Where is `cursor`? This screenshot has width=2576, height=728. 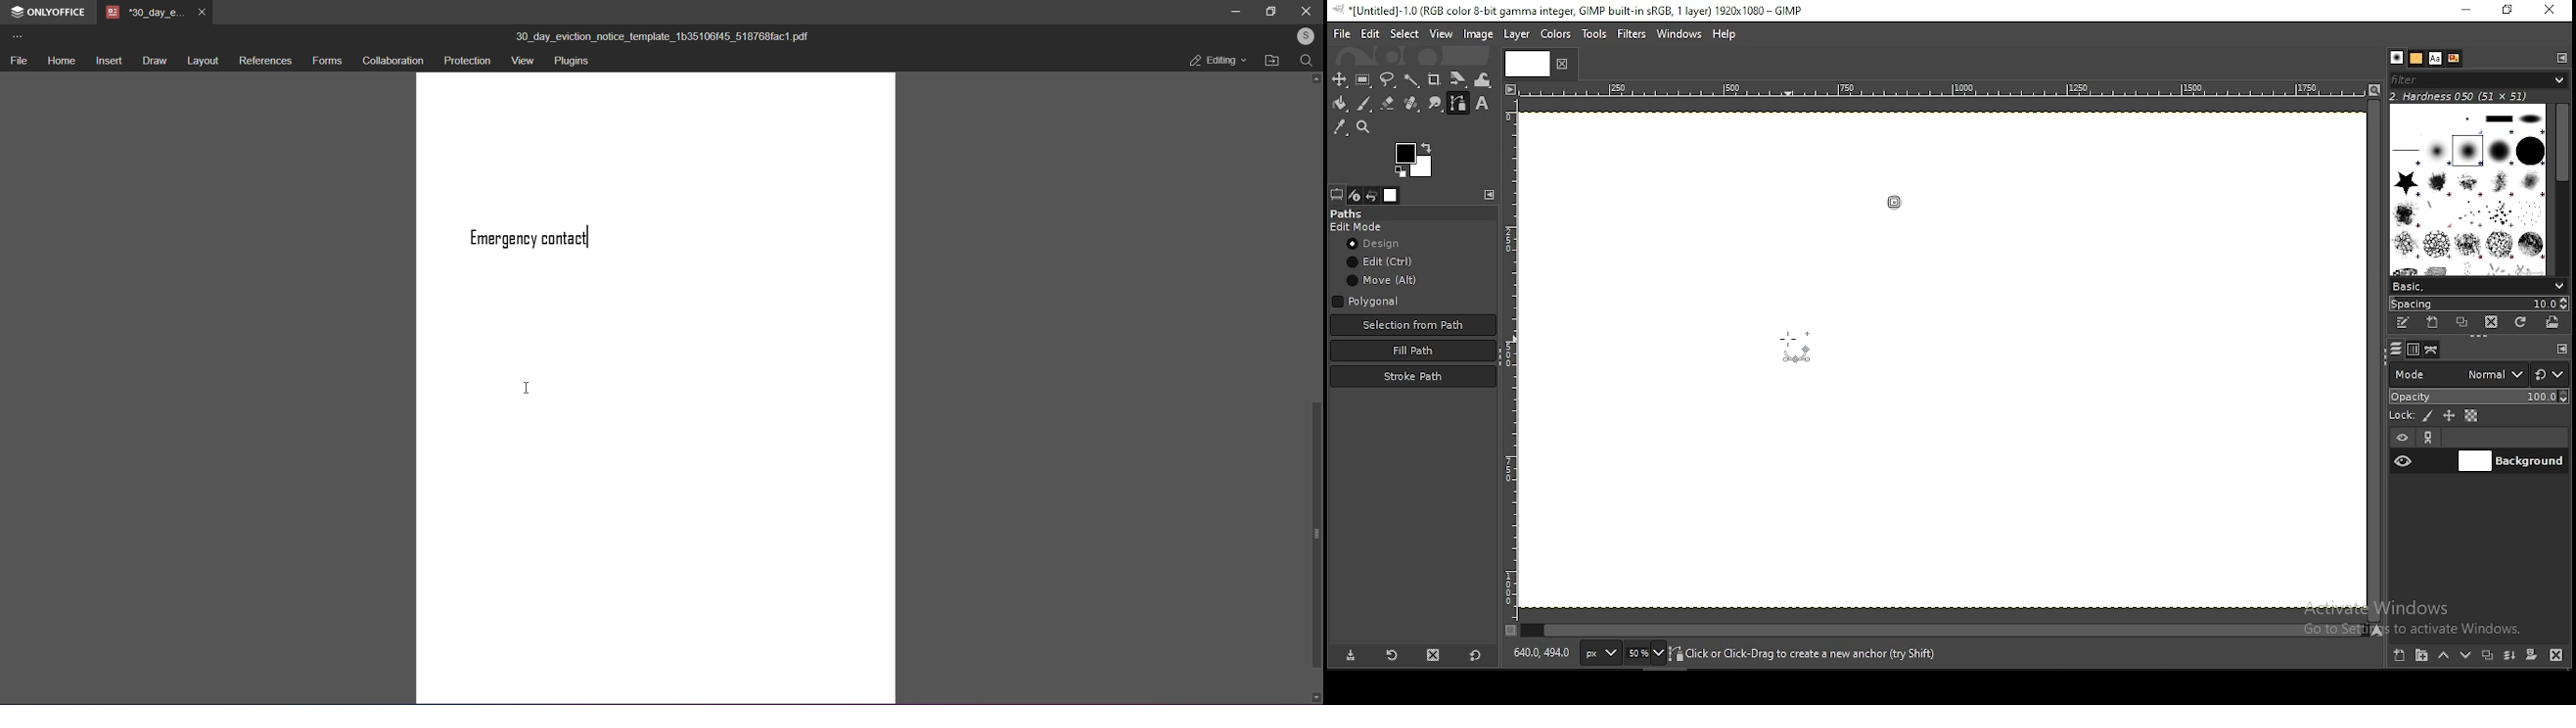
cursor is located at coordinates (526, 388).